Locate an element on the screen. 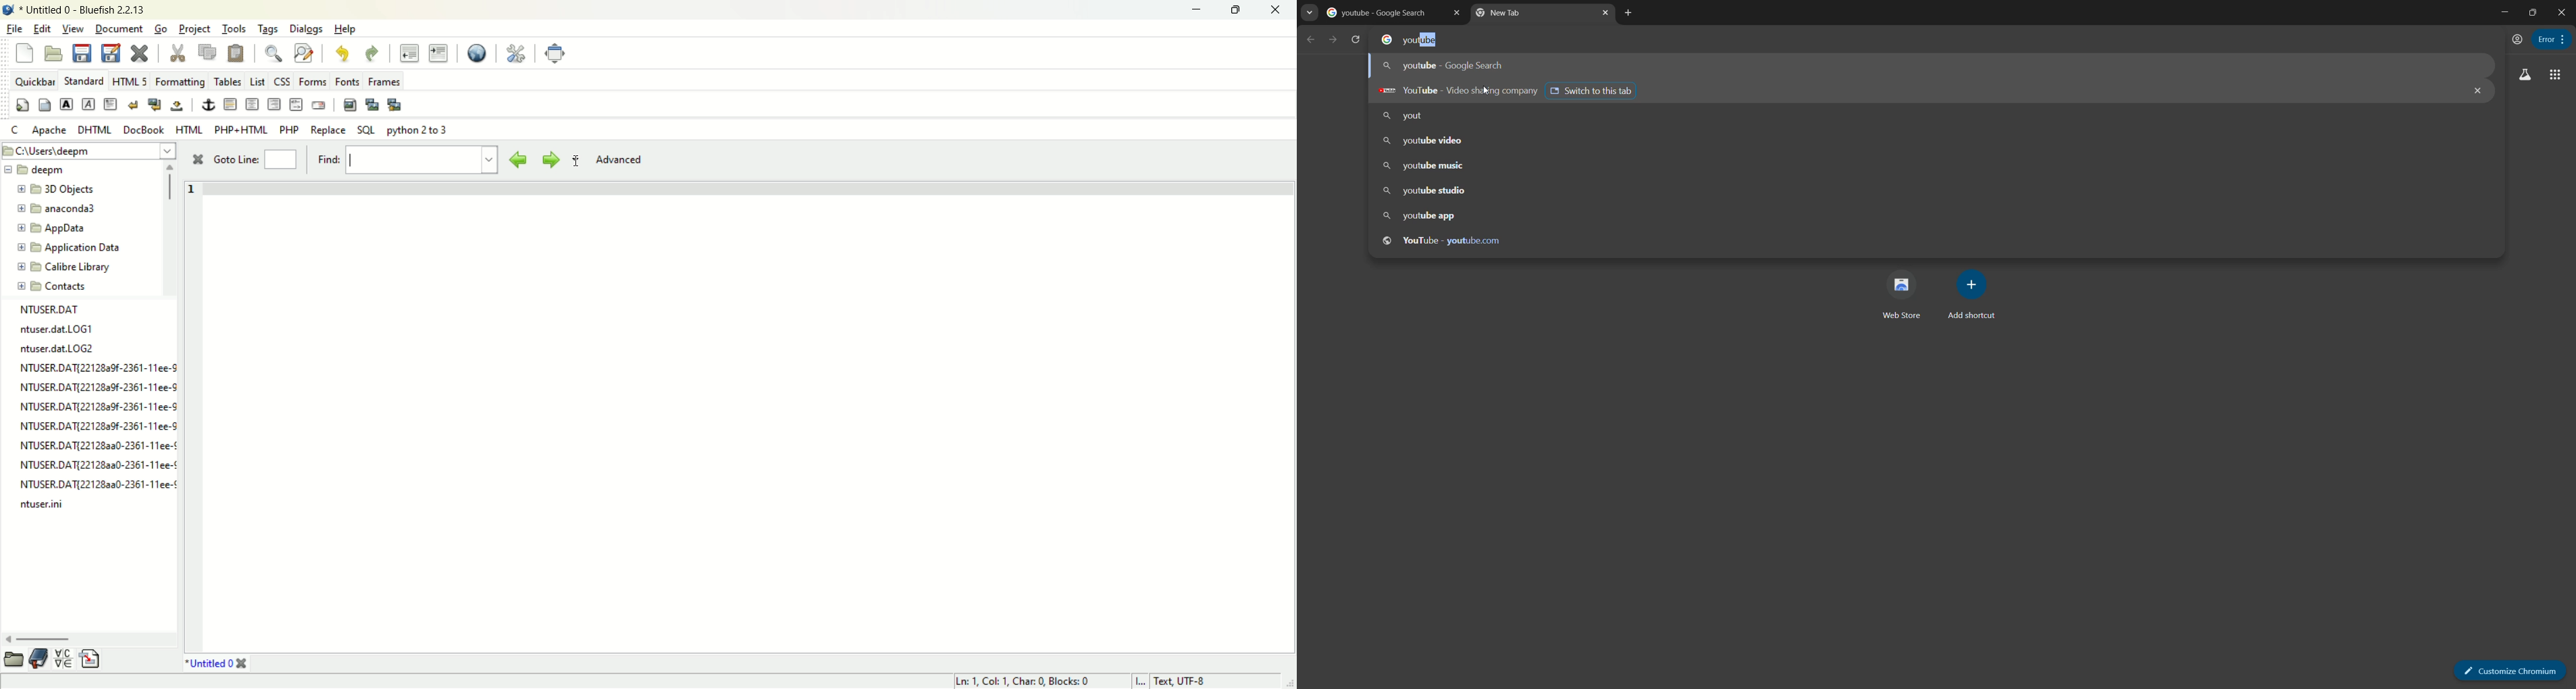  file is located at coordinates (16, 28).